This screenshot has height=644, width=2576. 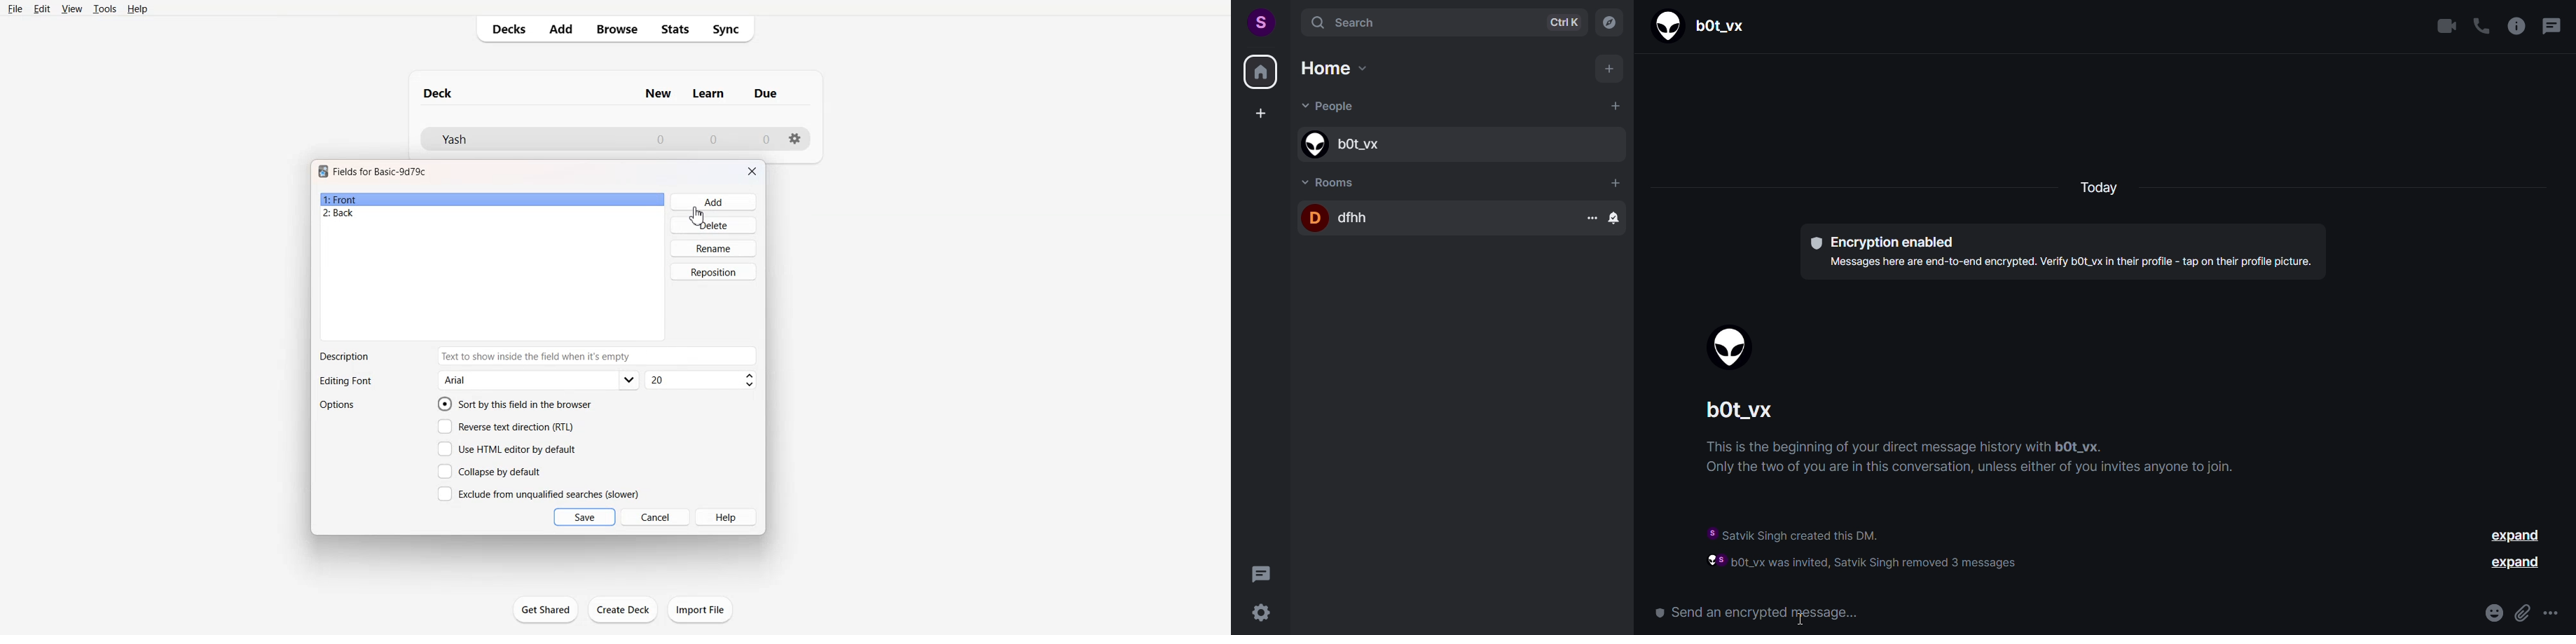 I want to click on Number of Learn cards, so click(x=714, y=139).